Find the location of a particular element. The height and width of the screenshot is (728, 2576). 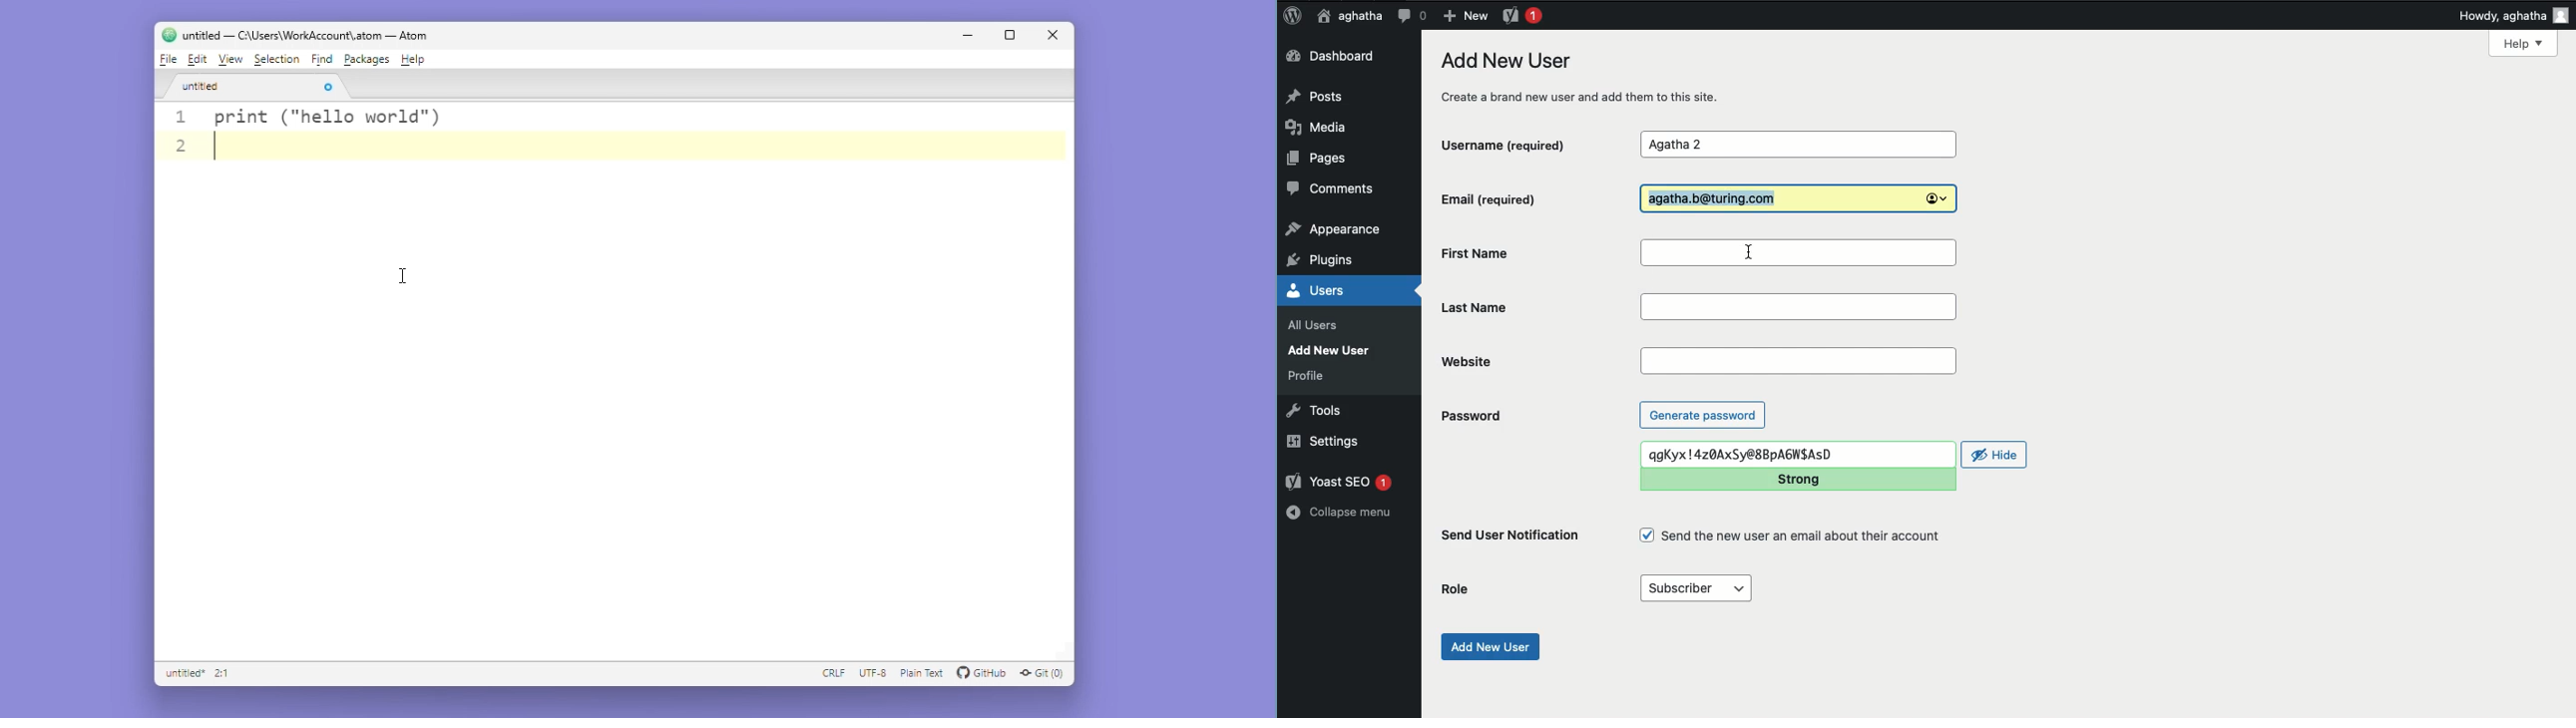

Strong is located at coordinates (1802, 479).